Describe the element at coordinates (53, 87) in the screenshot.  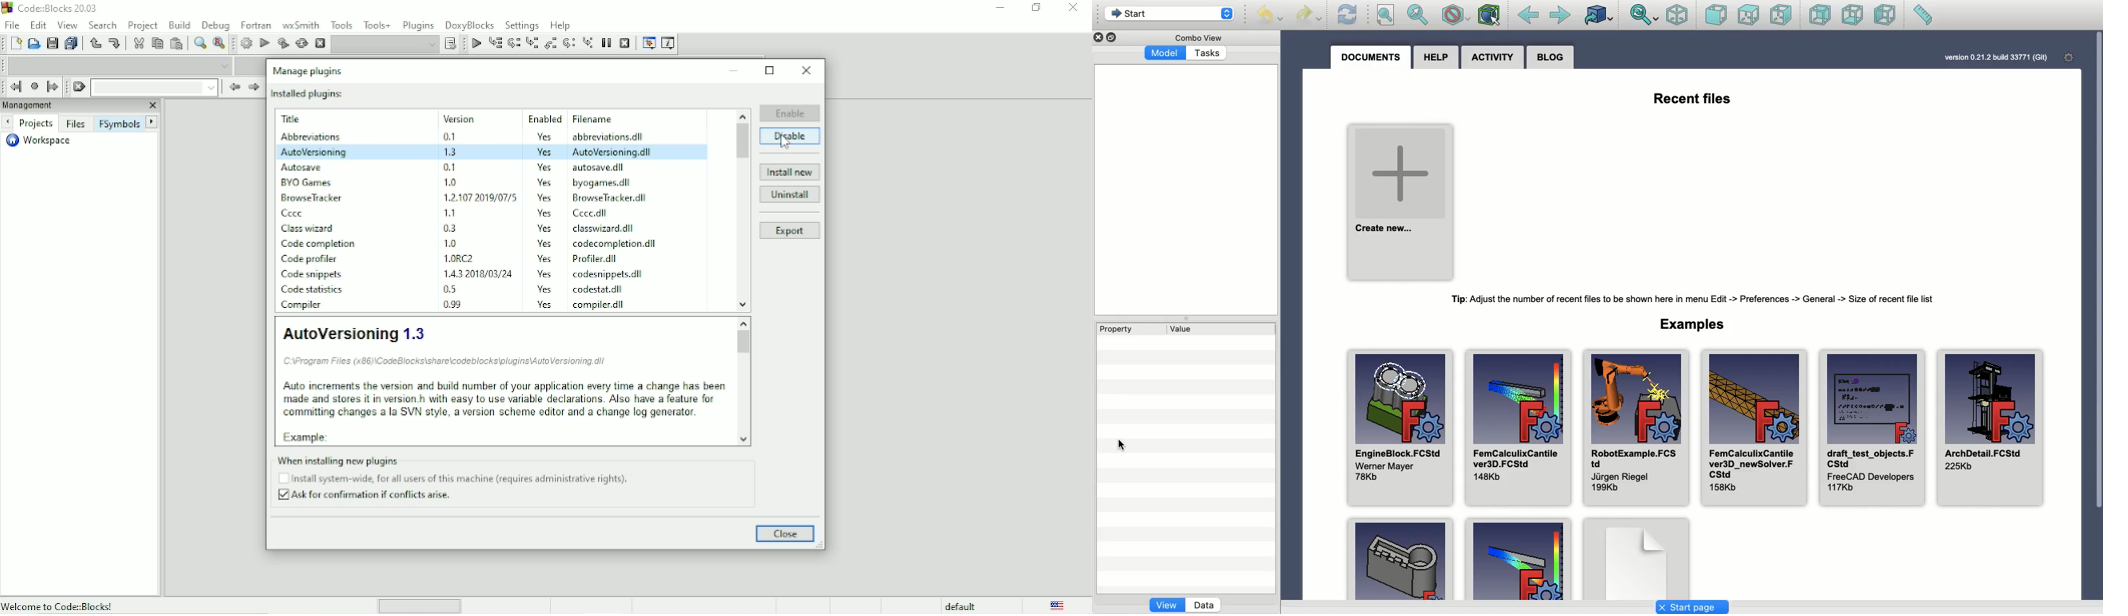
I see `Jump forward` at that location.